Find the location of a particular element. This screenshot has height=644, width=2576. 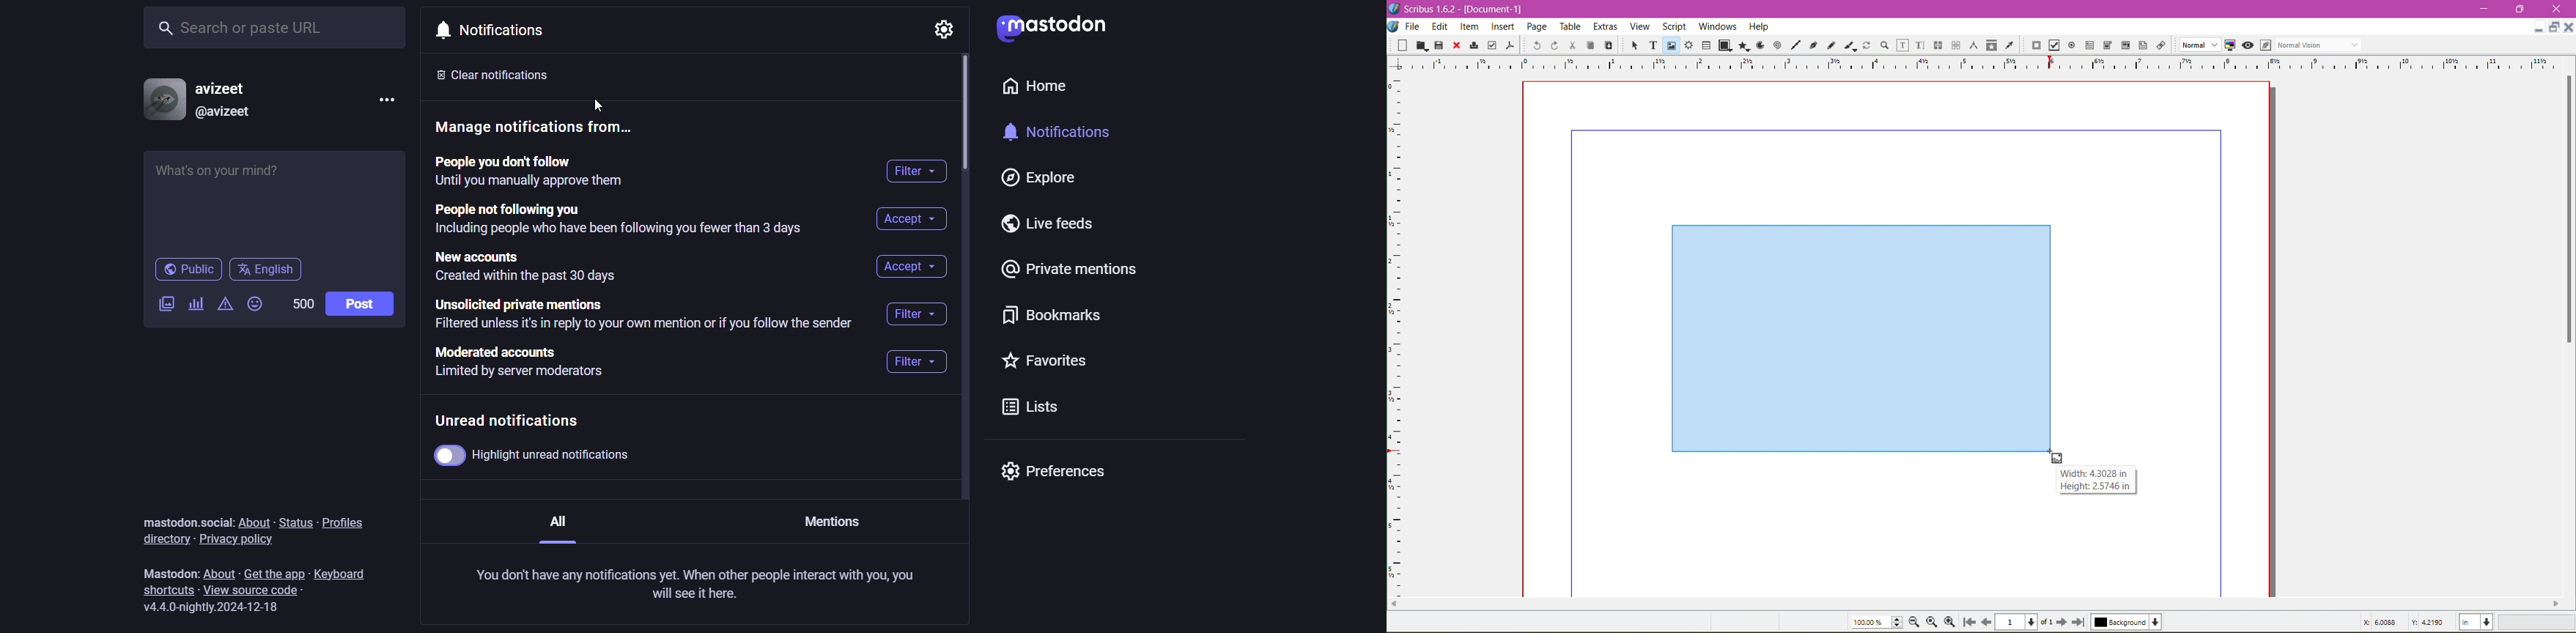

Go to last page is located at coordinates (2079, 622).